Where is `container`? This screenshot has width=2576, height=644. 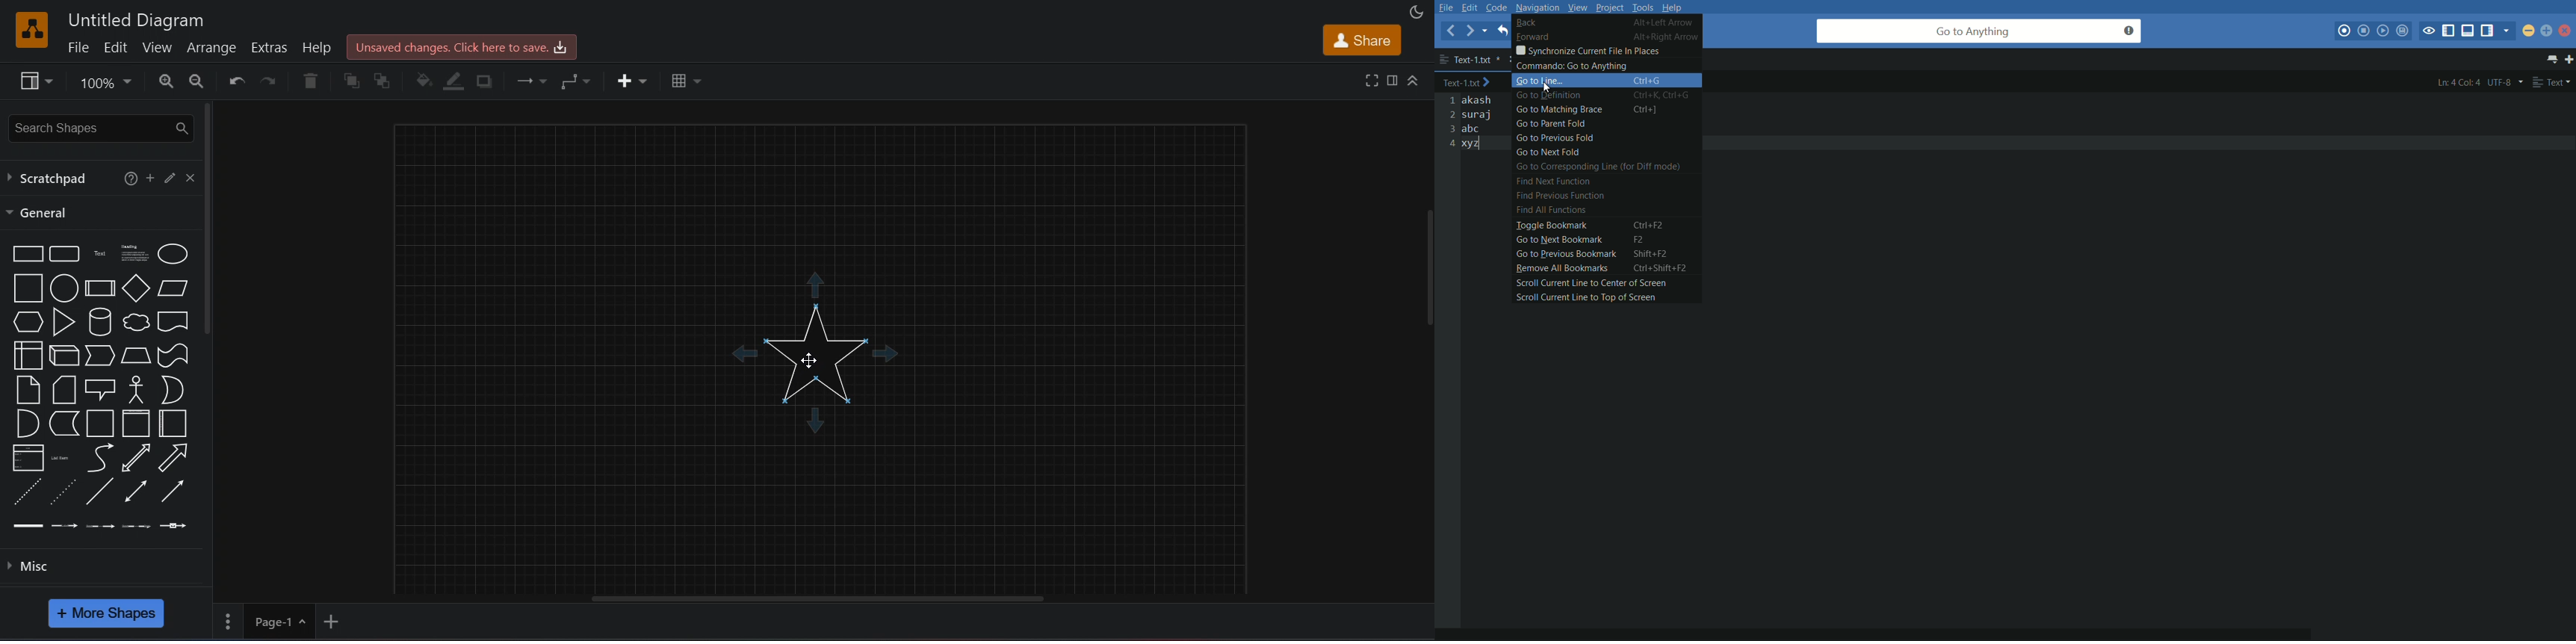
container is located at coordinates (99, 423).